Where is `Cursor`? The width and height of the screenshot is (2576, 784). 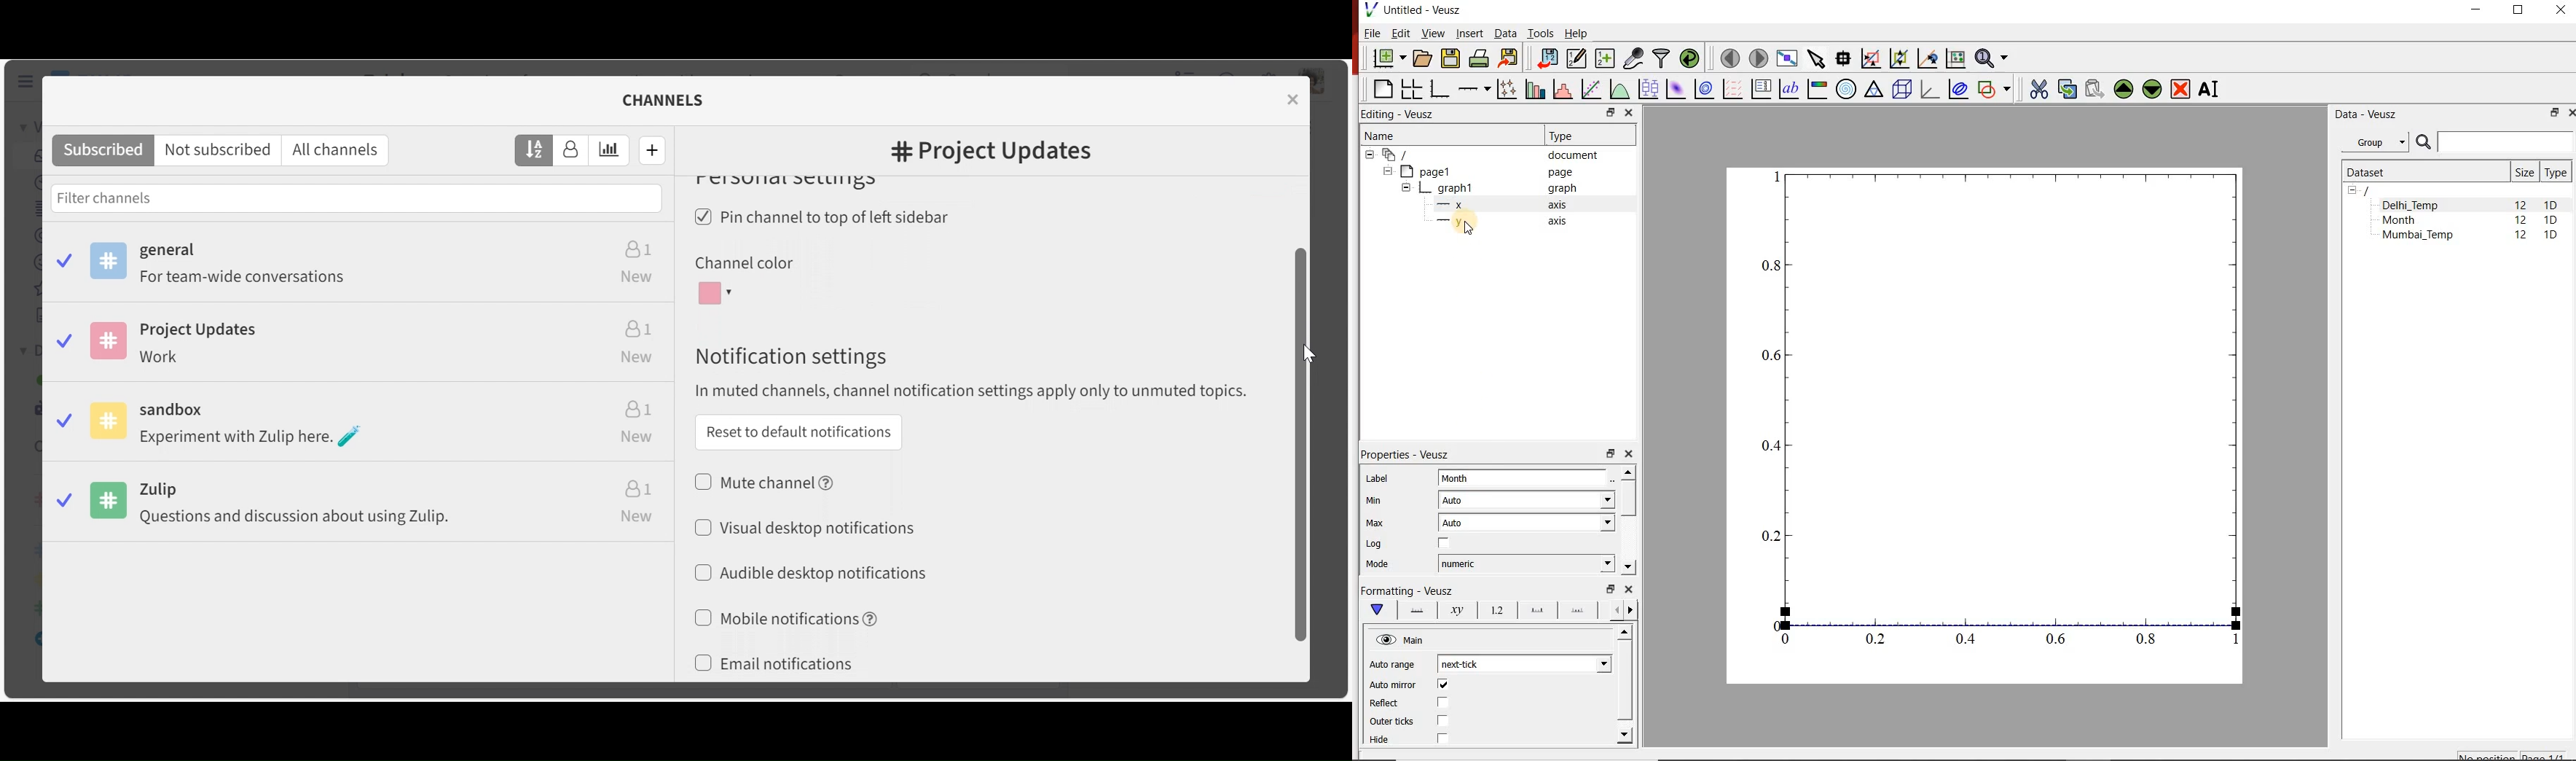 Cursor is located at coordinates (1308, 356).